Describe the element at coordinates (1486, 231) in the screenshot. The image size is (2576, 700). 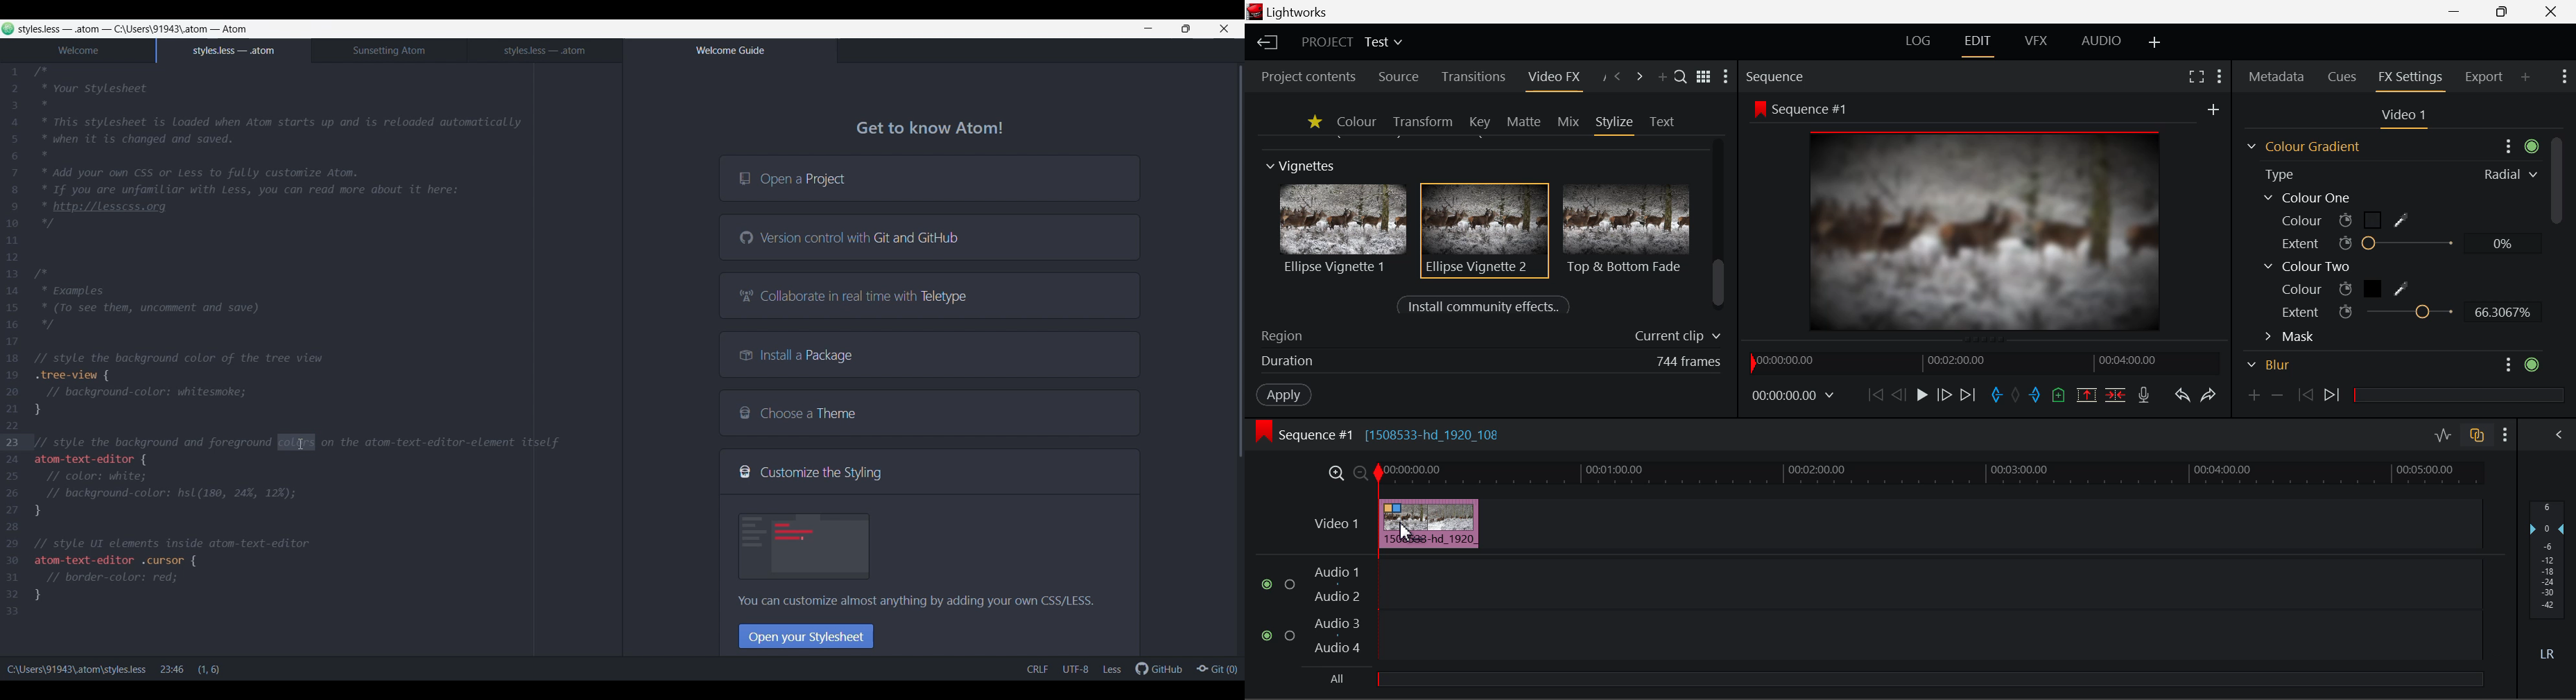
I see `Effect Selected` at that location.